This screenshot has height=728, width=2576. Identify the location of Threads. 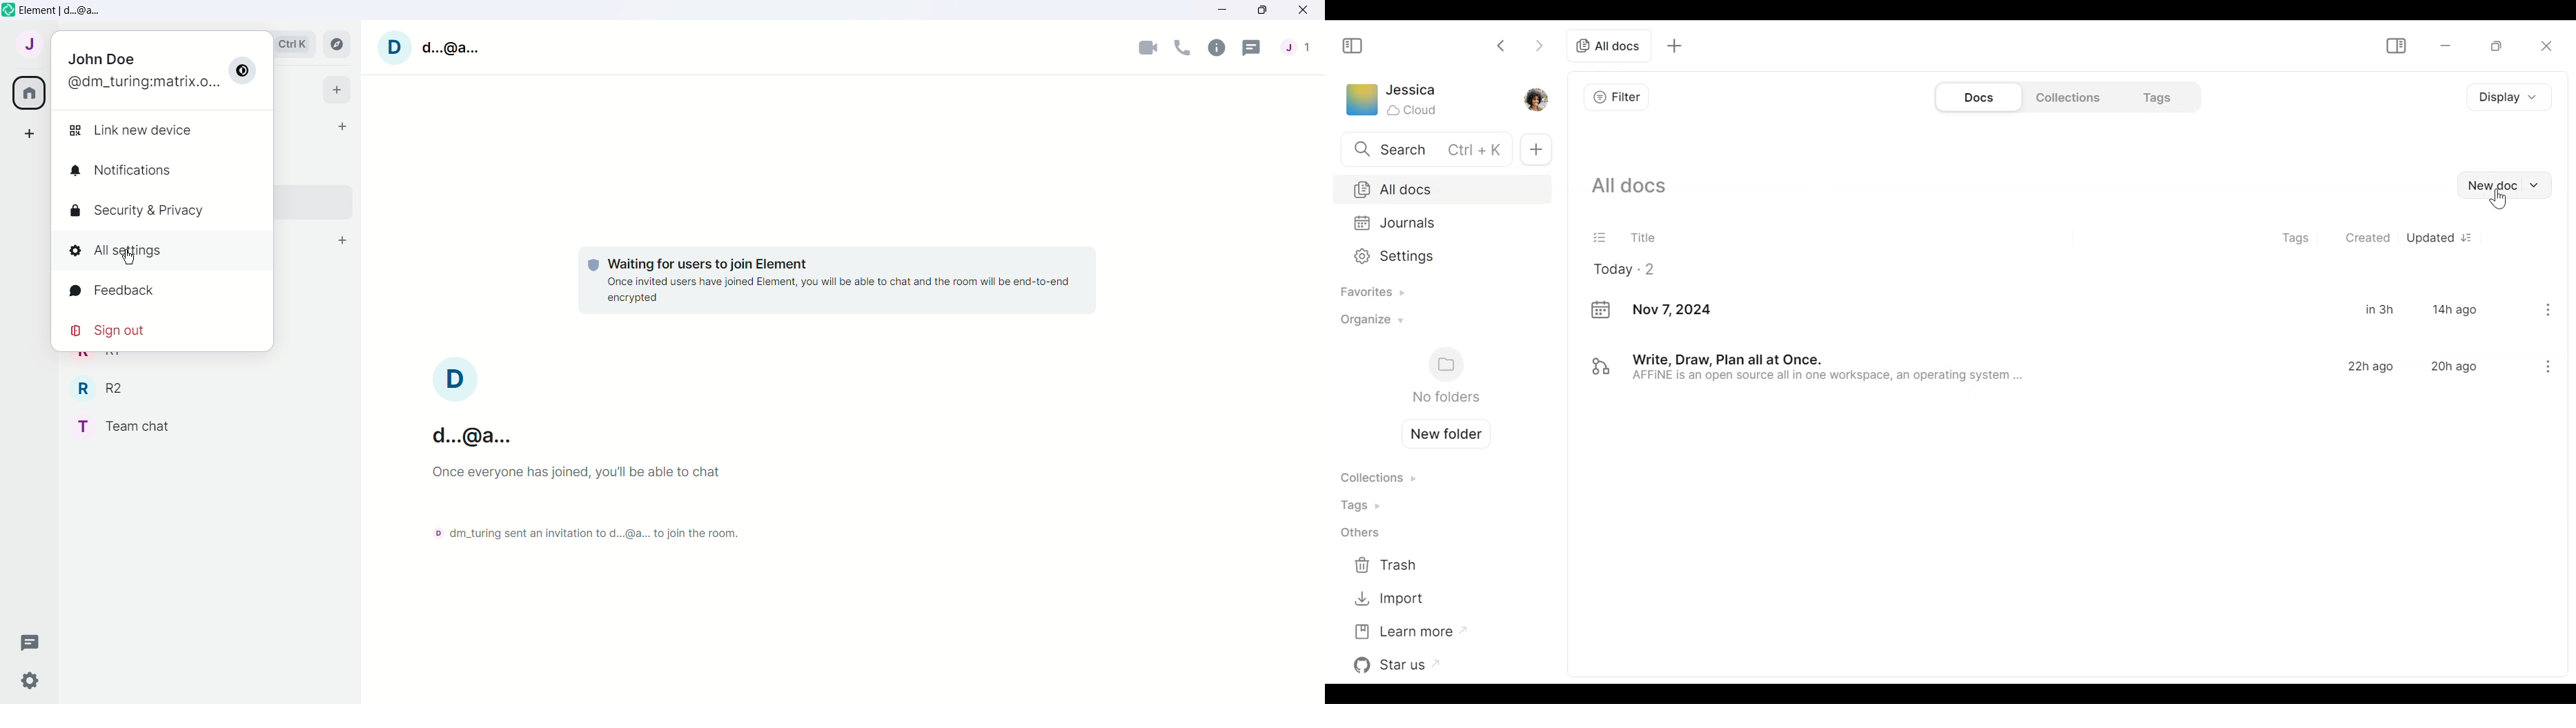
(1252, 50).